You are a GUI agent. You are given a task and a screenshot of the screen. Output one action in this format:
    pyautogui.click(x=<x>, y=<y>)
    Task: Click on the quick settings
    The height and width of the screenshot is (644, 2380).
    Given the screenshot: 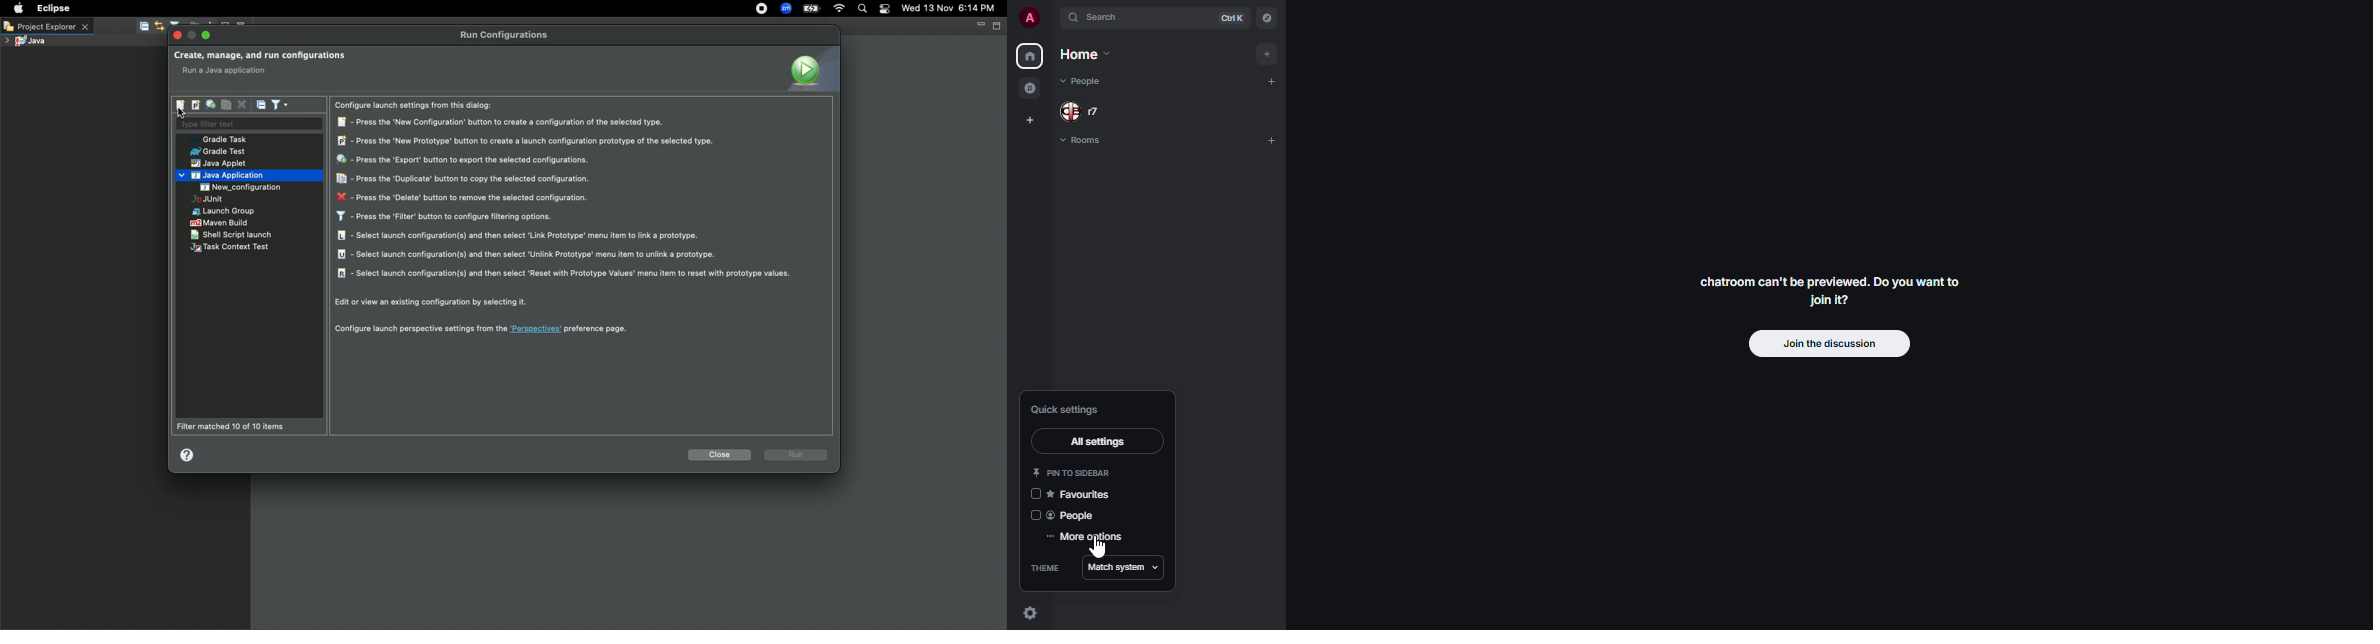 What is the action you would take?
    pyautogui.click(x=1029, y=613)
    